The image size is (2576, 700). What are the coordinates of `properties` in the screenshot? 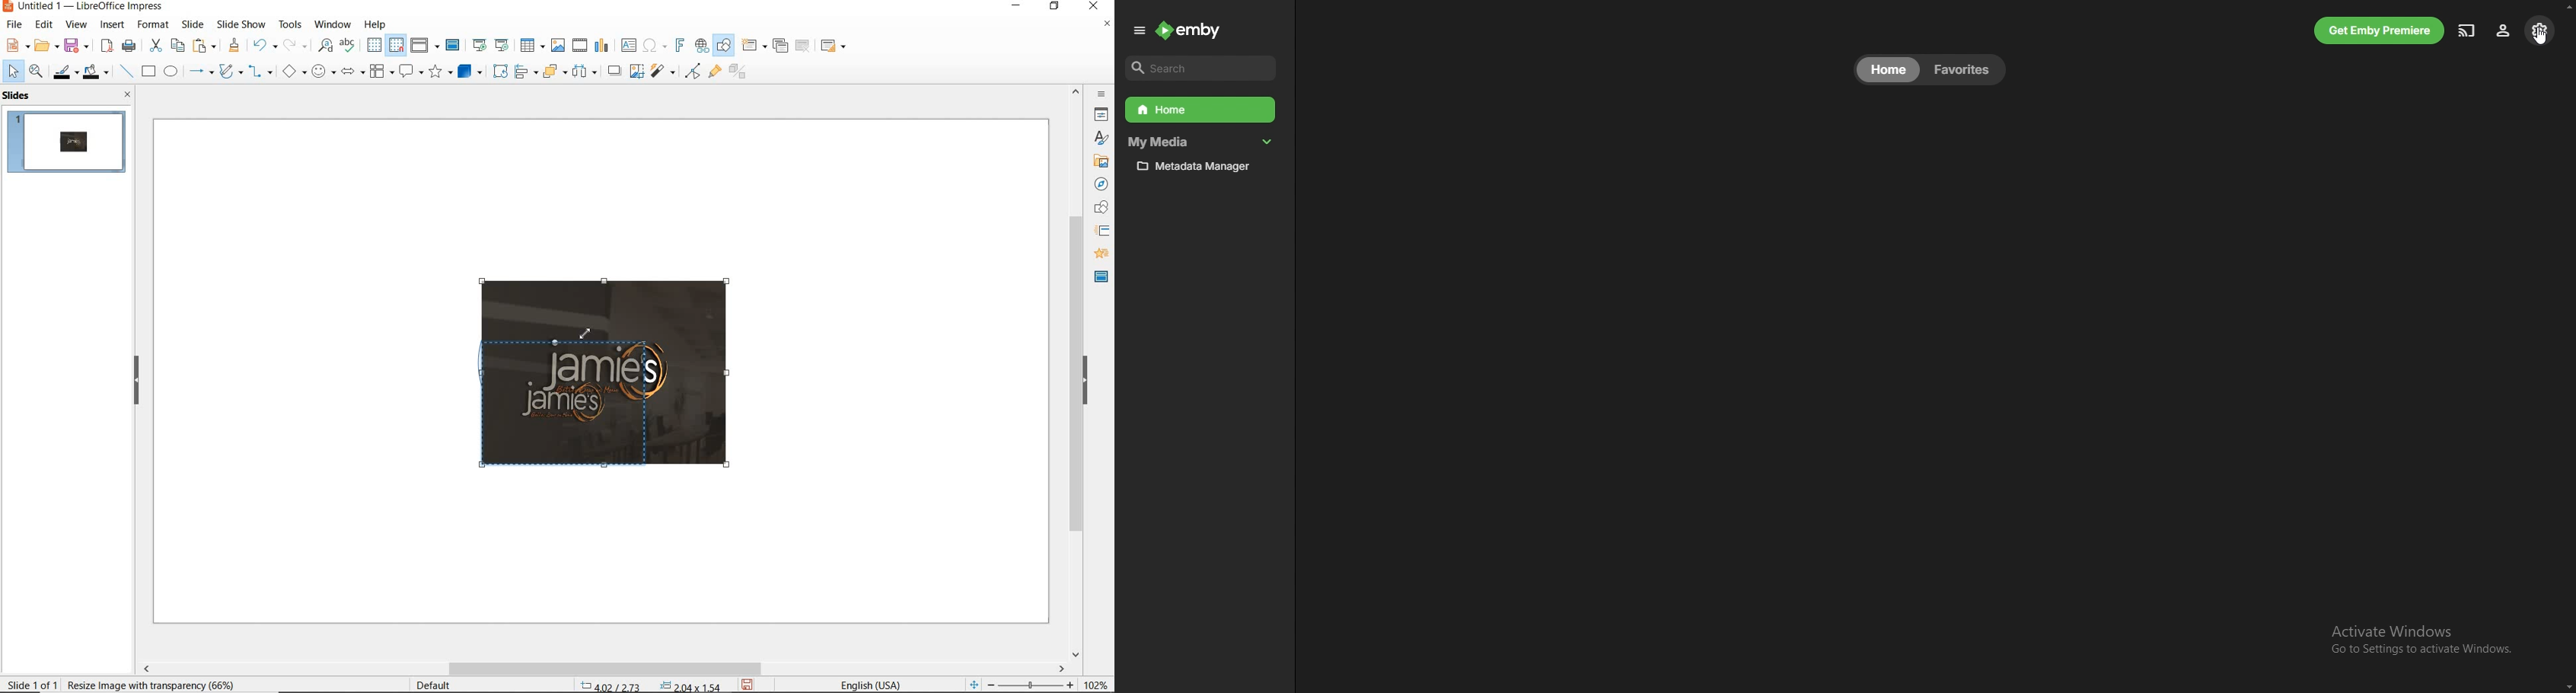 It's located at (1100, 114).